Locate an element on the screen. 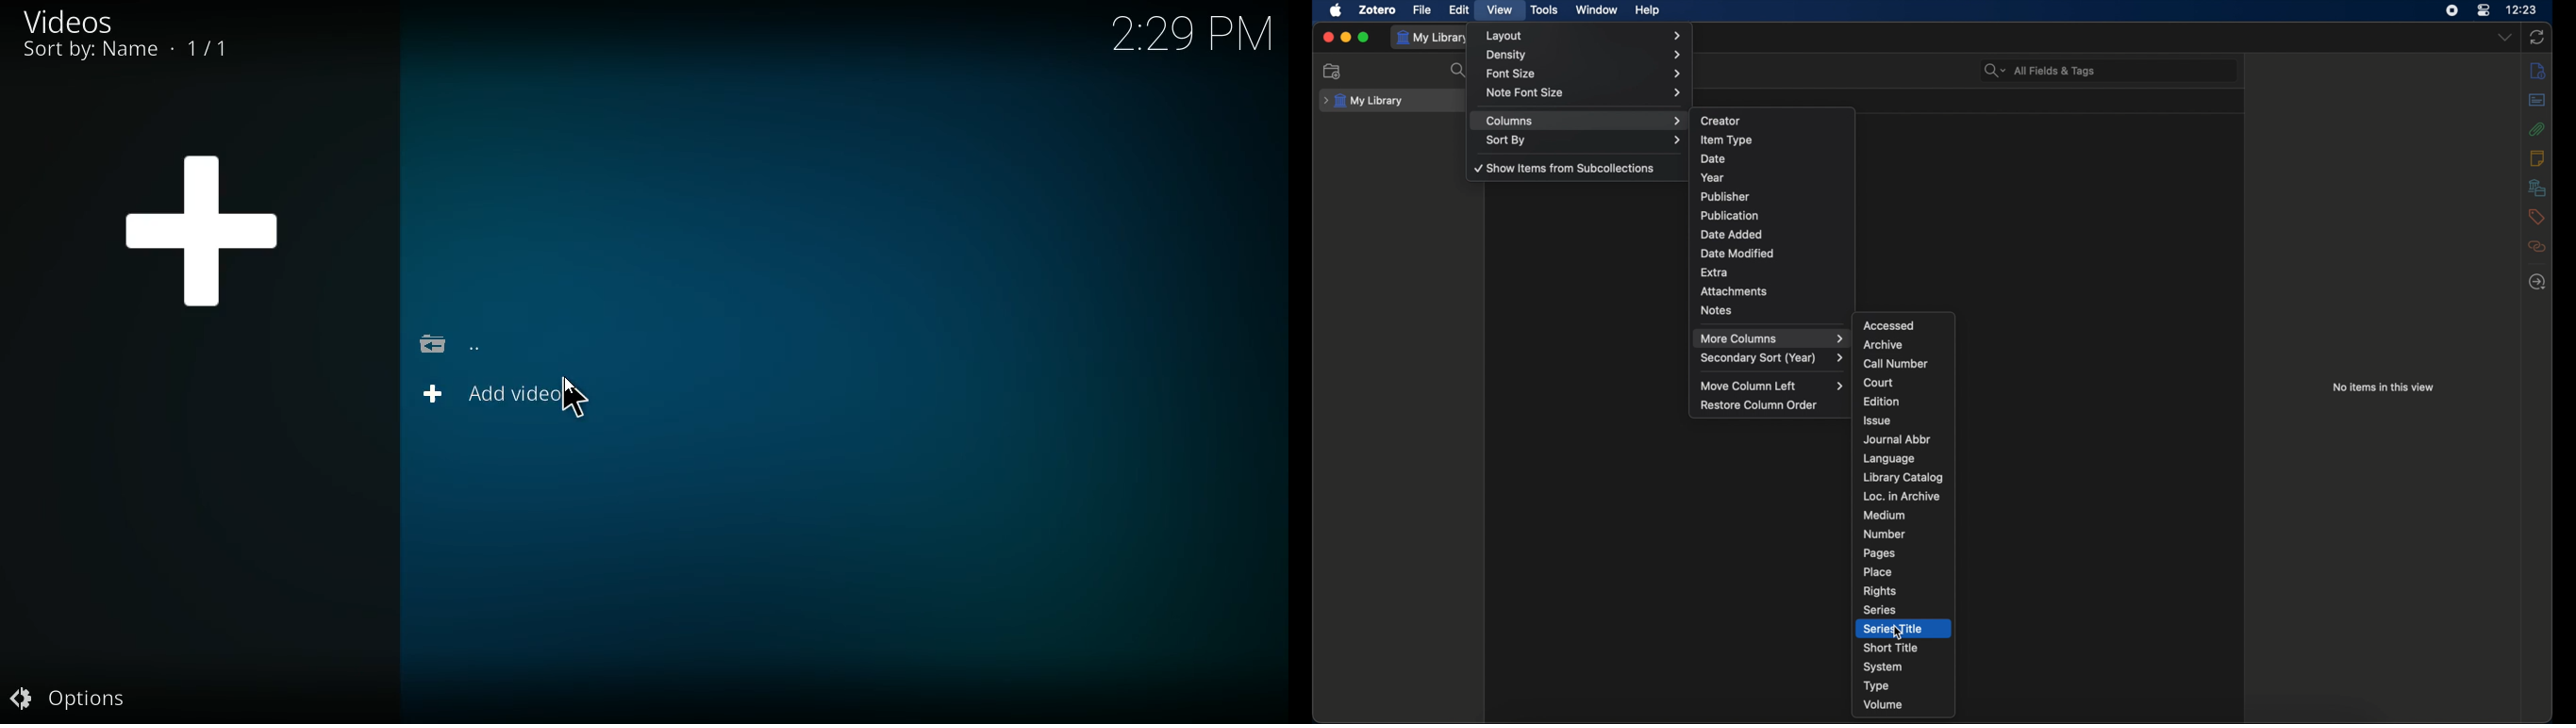  note font size is located at coordinates (1586, 93).